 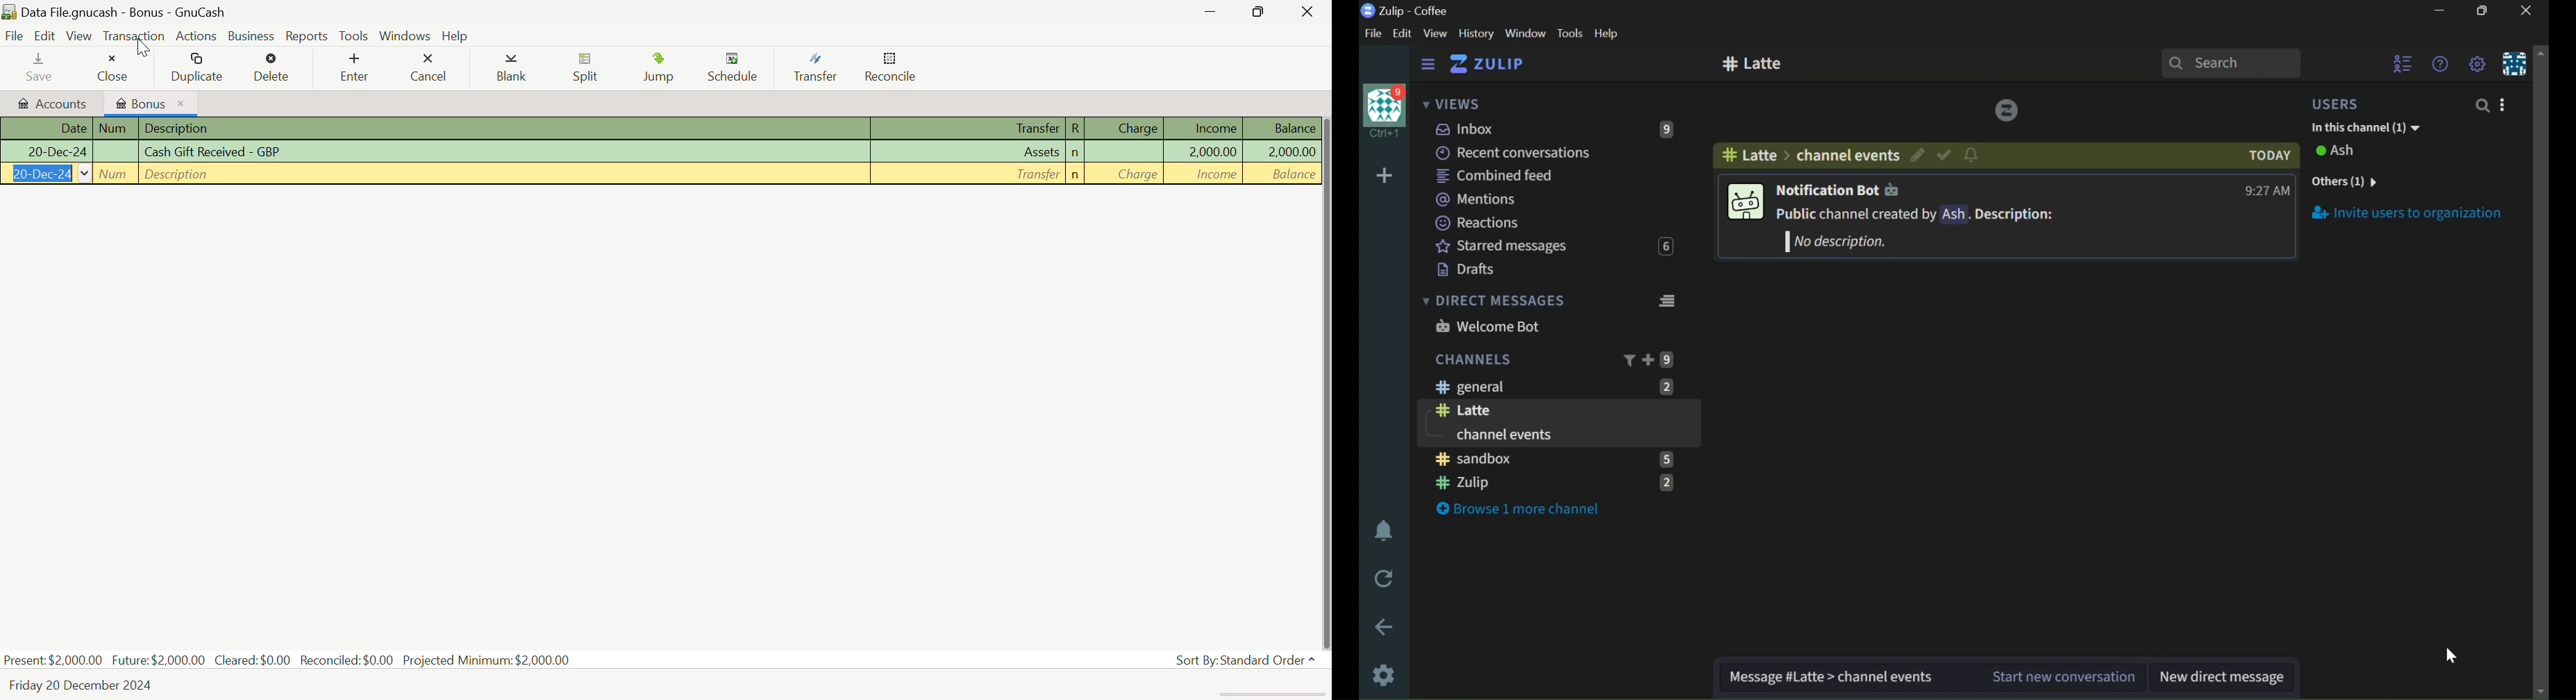 I want to click on Cancel, so click(x=428, y=65).